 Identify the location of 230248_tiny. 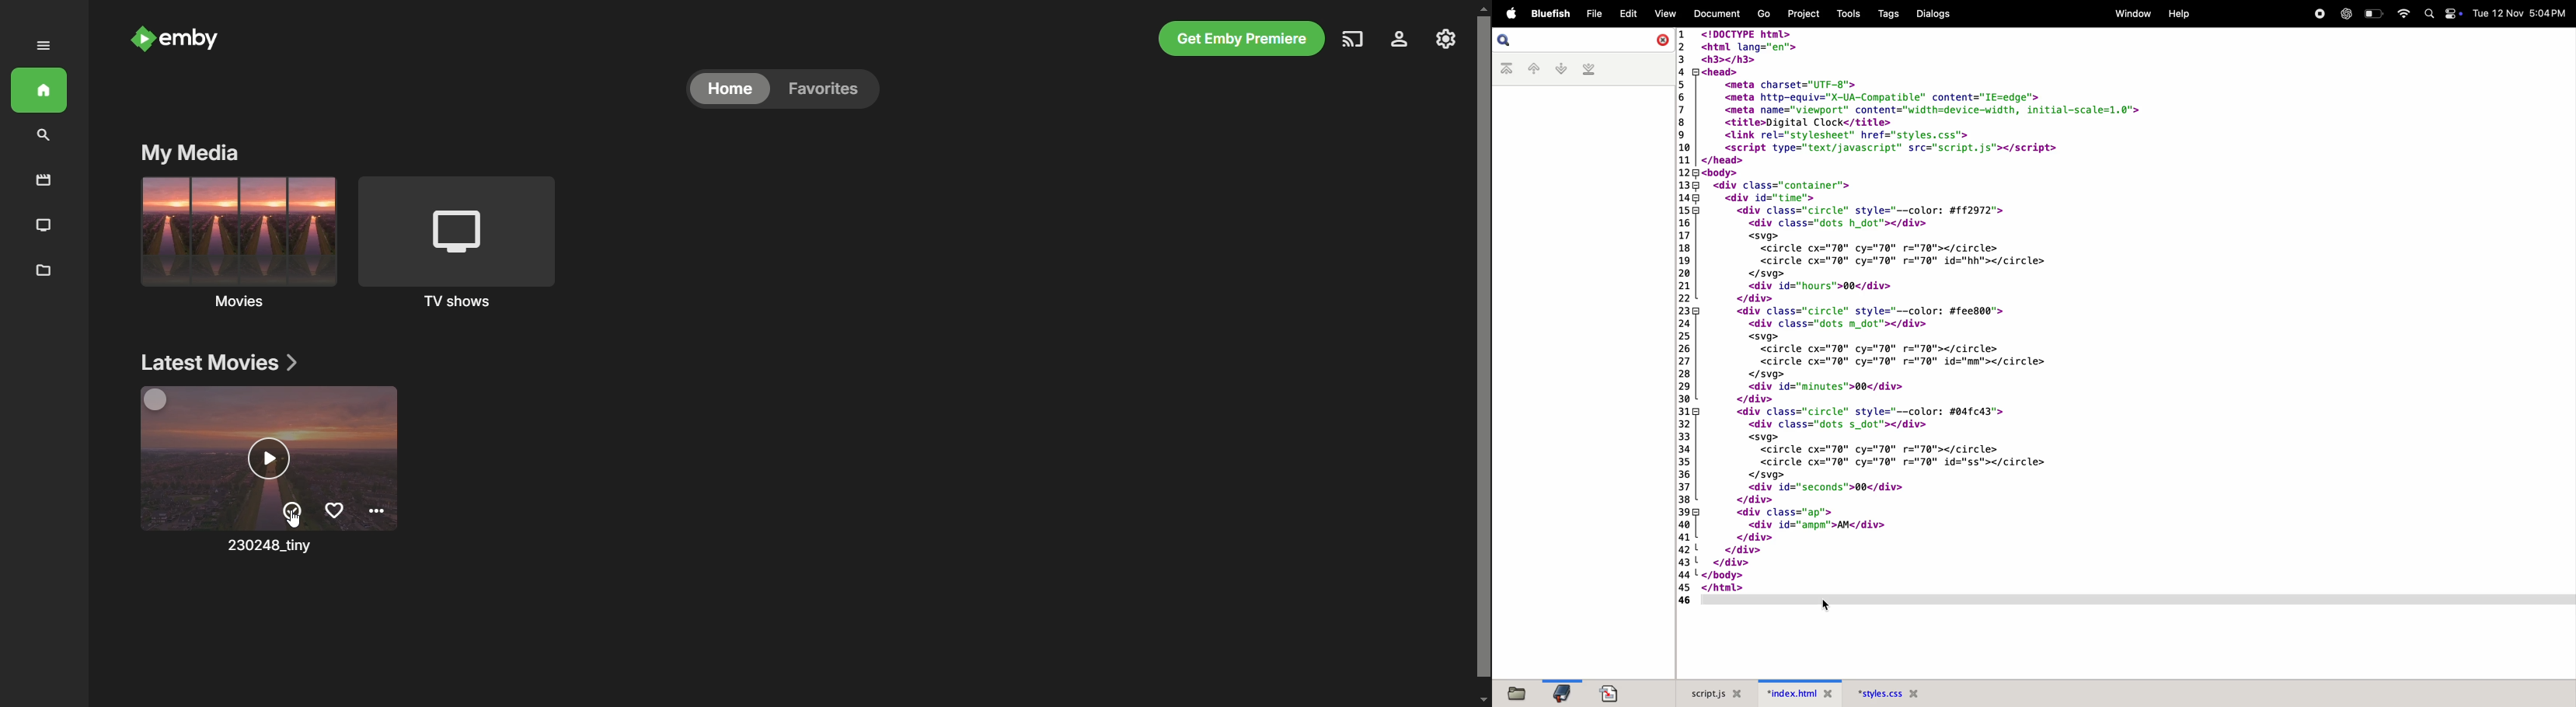
(268, 549).